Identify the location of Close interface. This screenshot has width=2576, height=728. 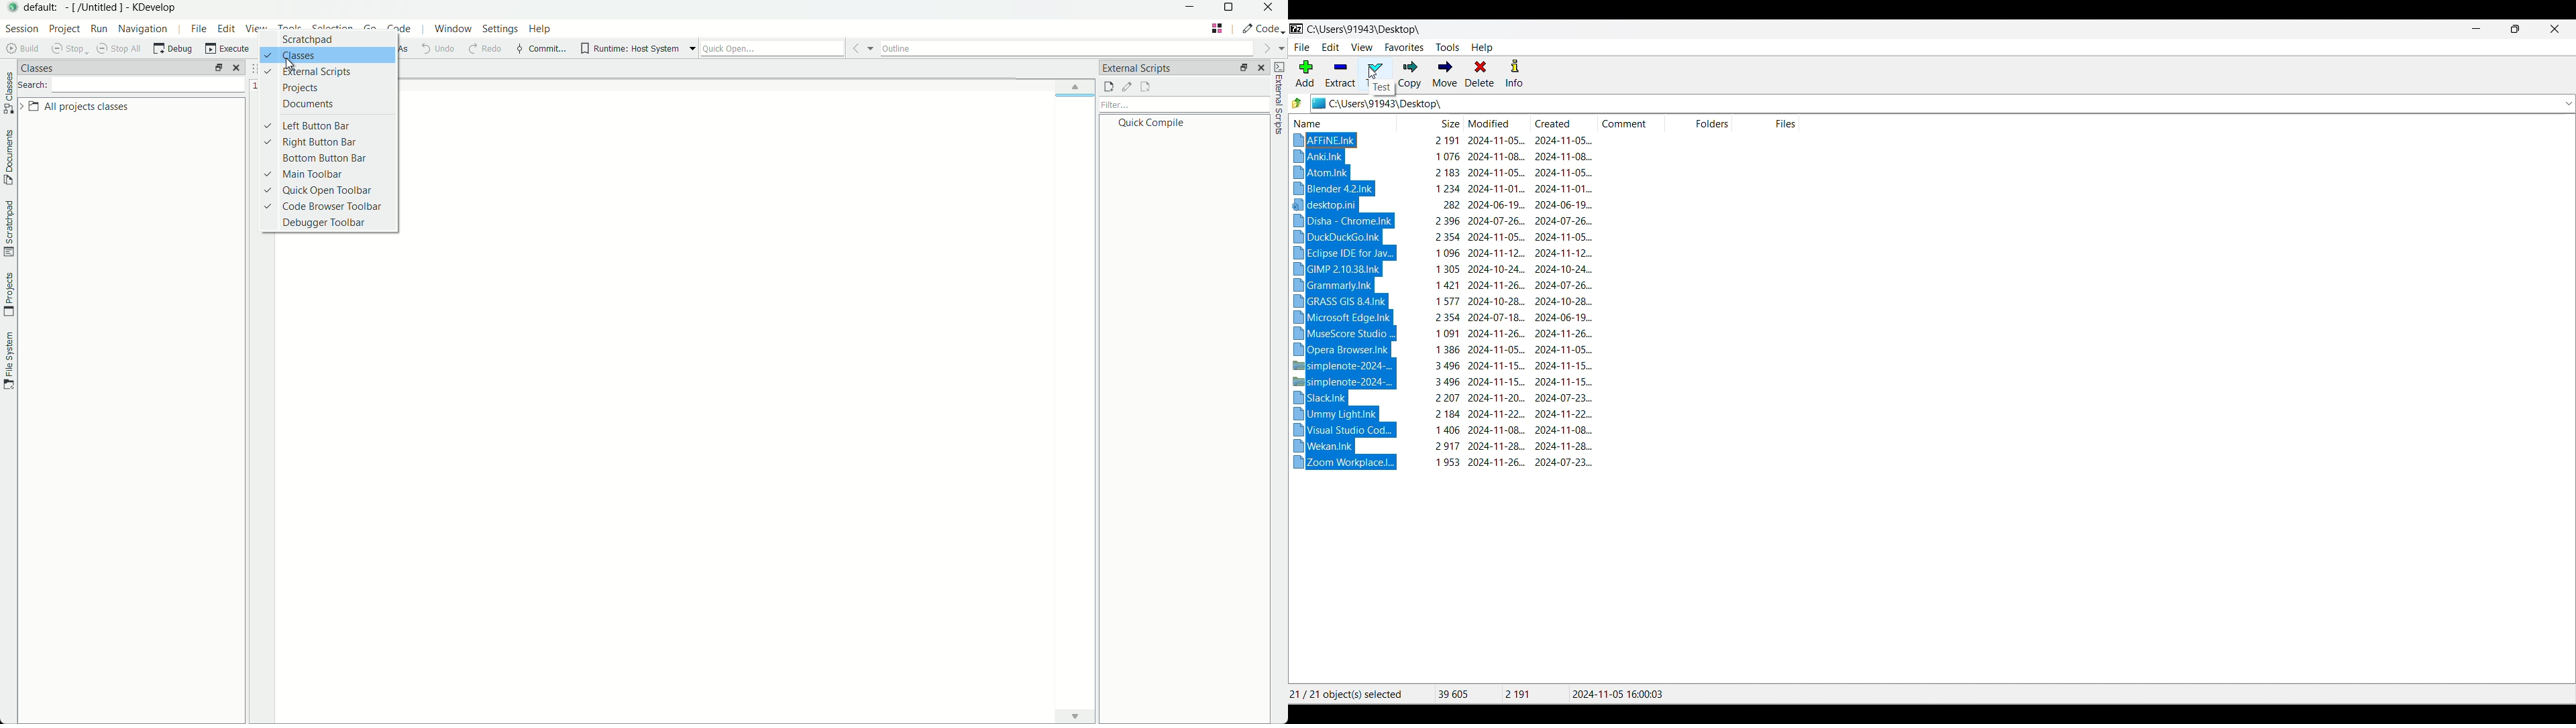
(2555, 29).